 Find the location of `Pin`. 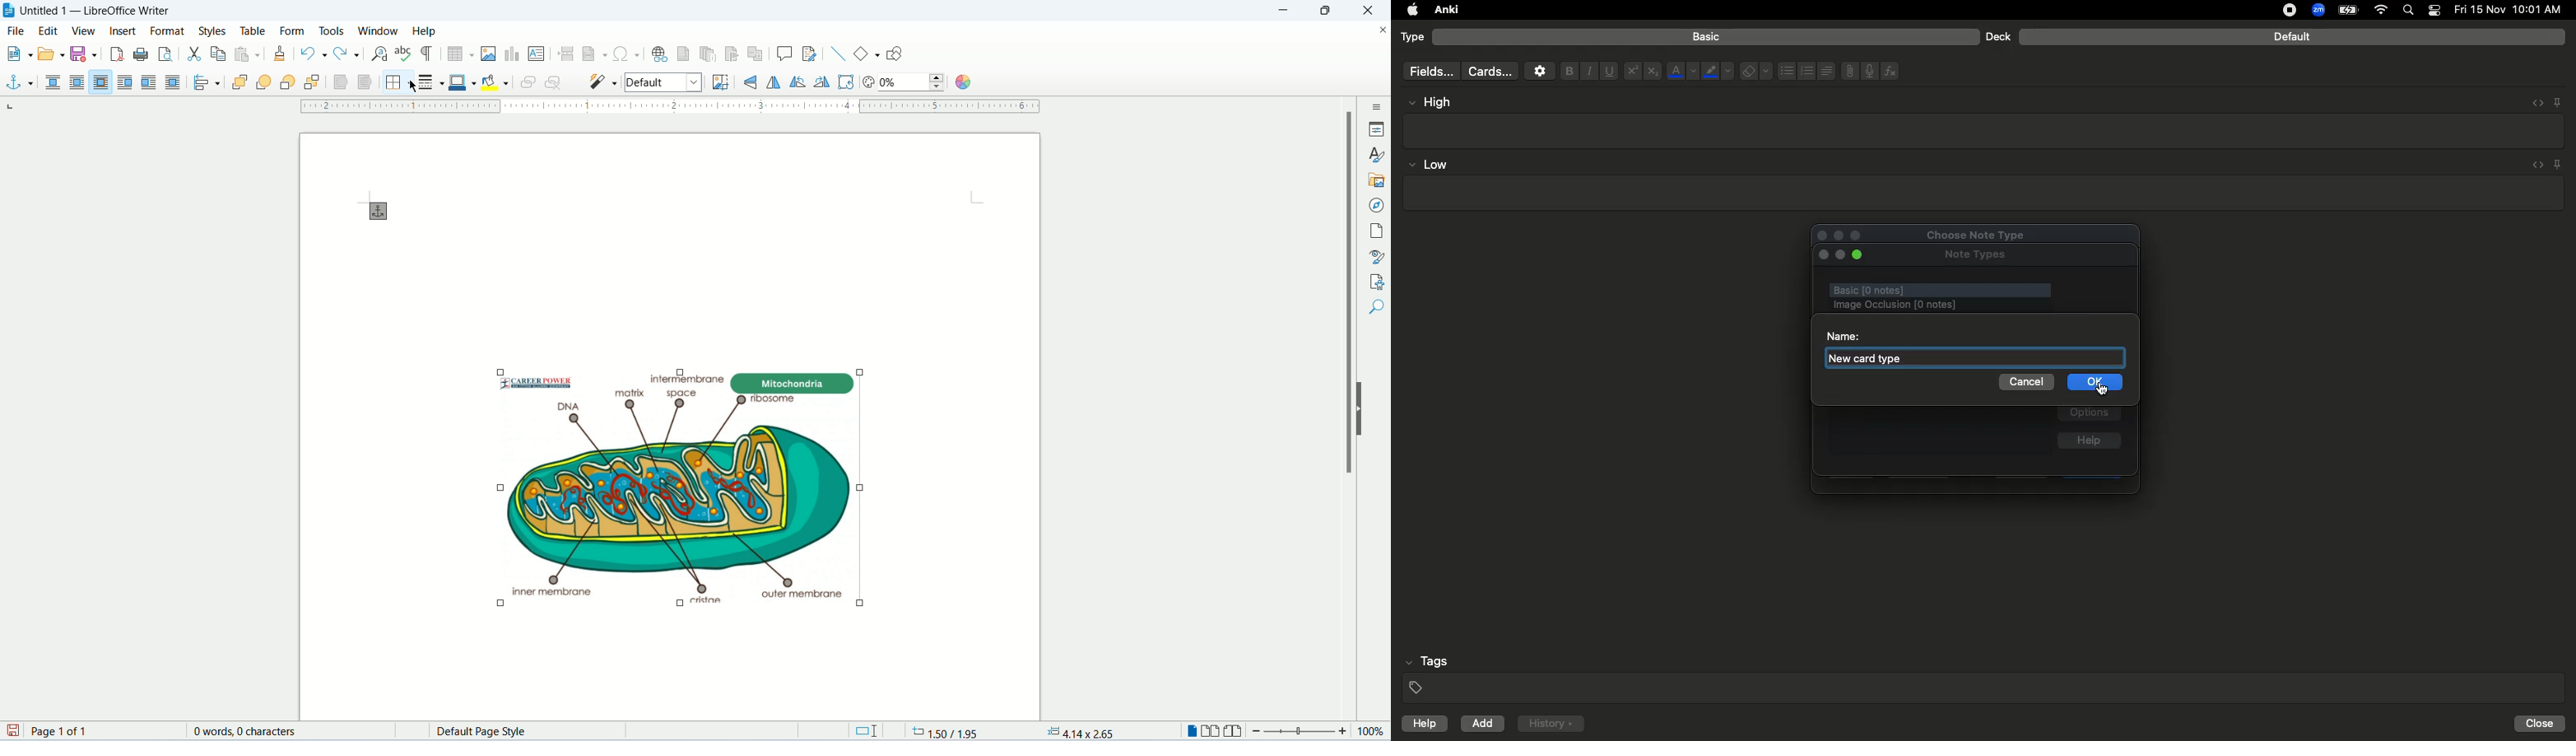

Pin is located at coordinates (2559, 164).